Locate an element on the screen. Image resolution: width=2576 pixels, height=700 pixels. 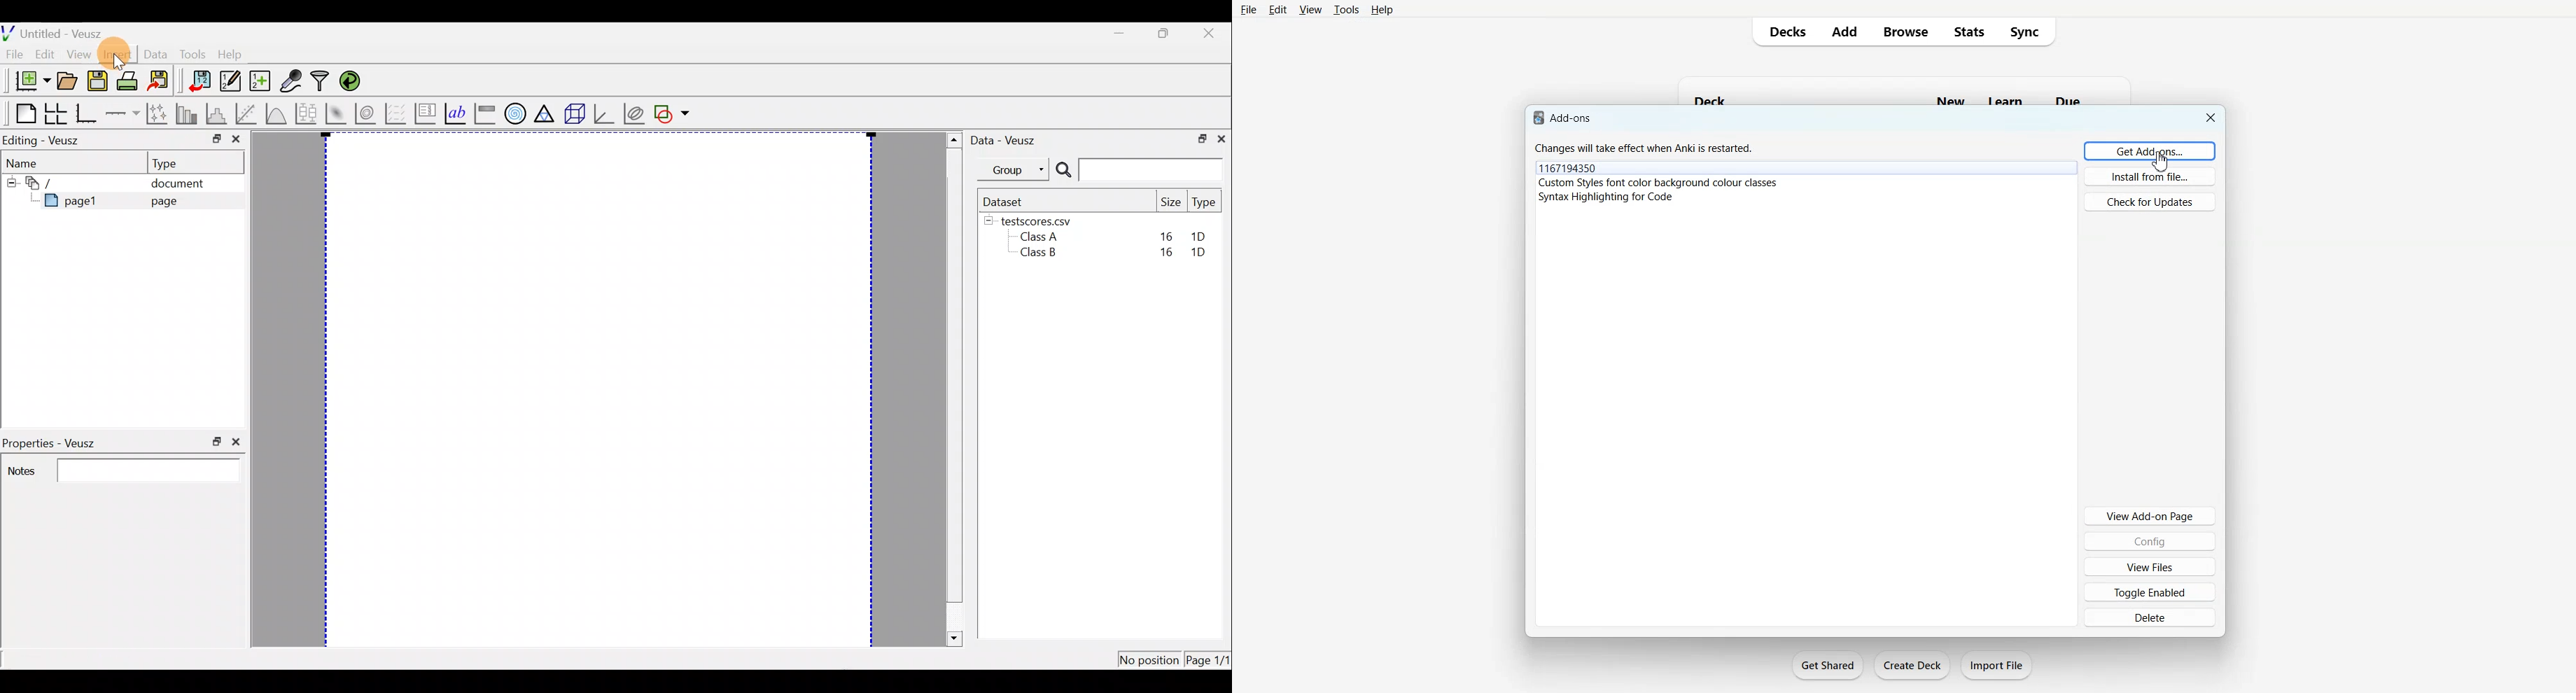
Create new dataset using ranges, parametrically, or as functions of existing datasets. is located at coordinates (258, 80).